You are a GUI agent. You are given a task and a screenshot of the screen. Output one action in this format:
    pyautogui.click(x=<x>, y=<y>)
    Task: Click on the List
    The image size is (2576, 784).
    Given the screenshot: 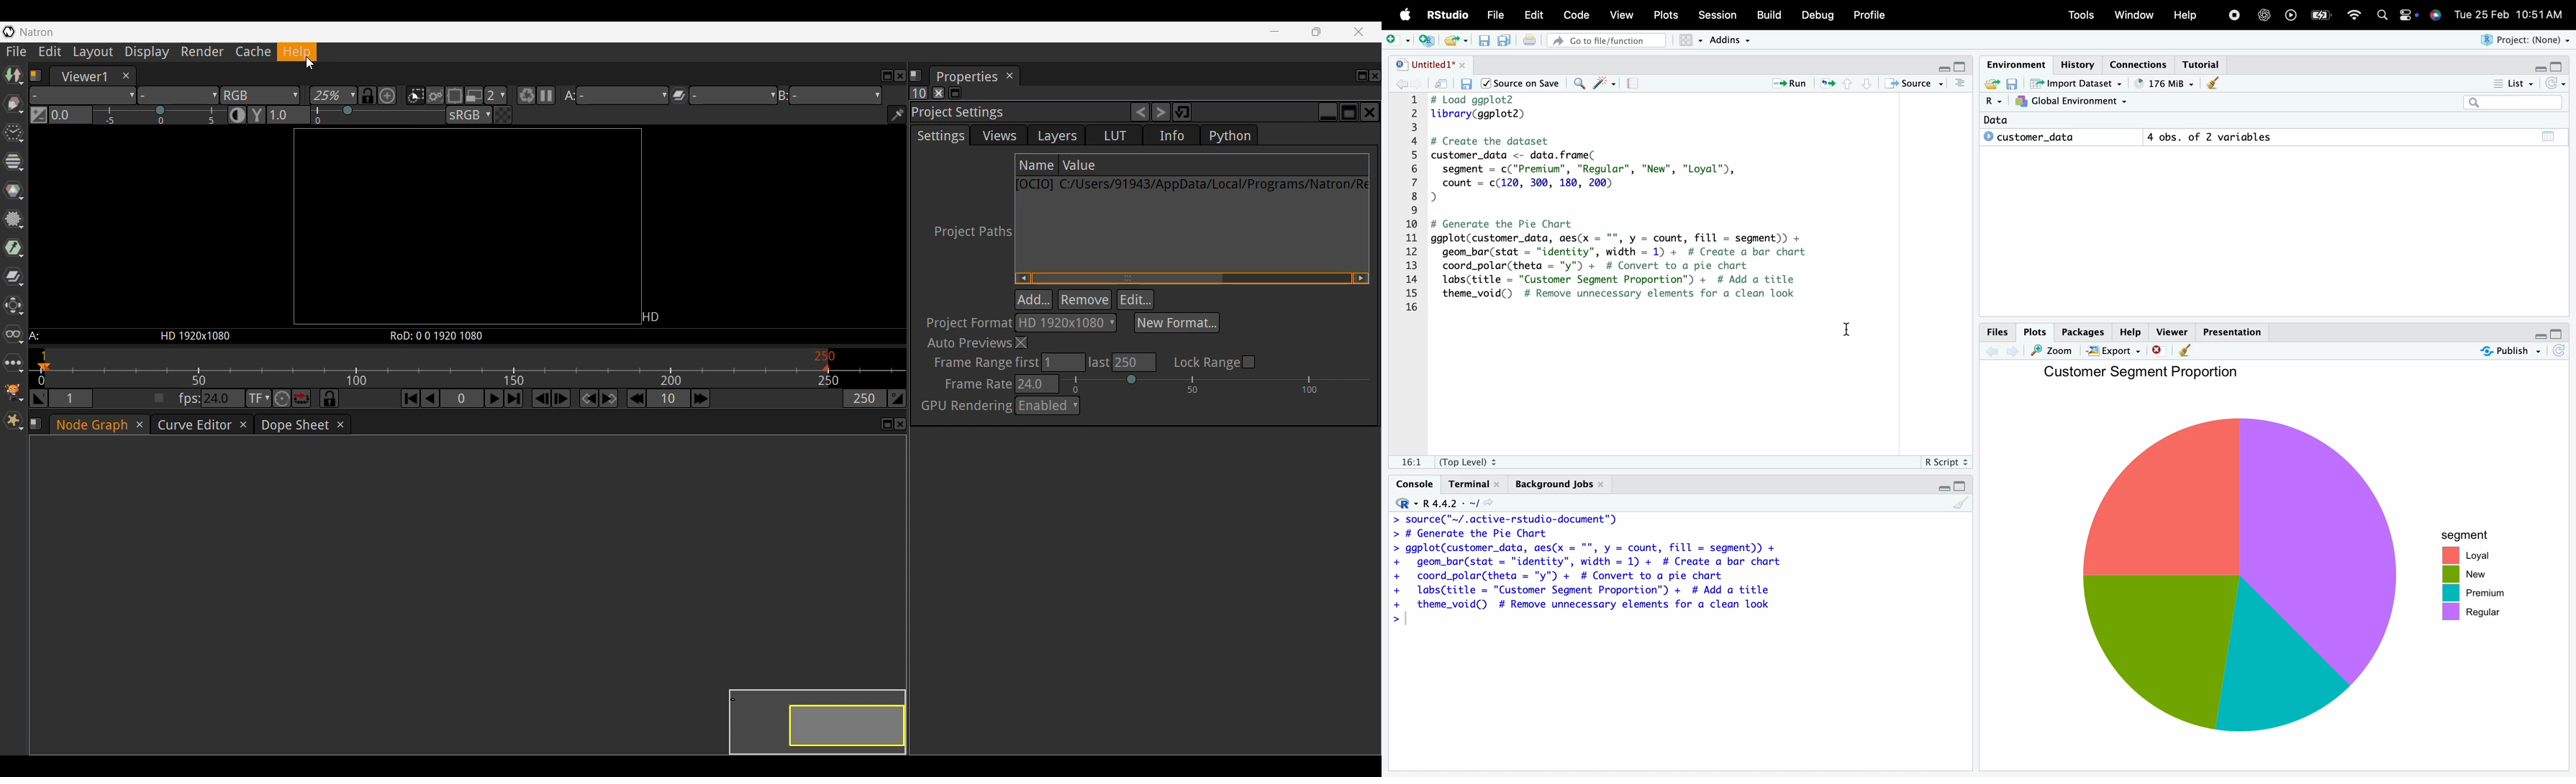 What is the action you would take?
    pyautogui.click(x=2509, y=82)
    